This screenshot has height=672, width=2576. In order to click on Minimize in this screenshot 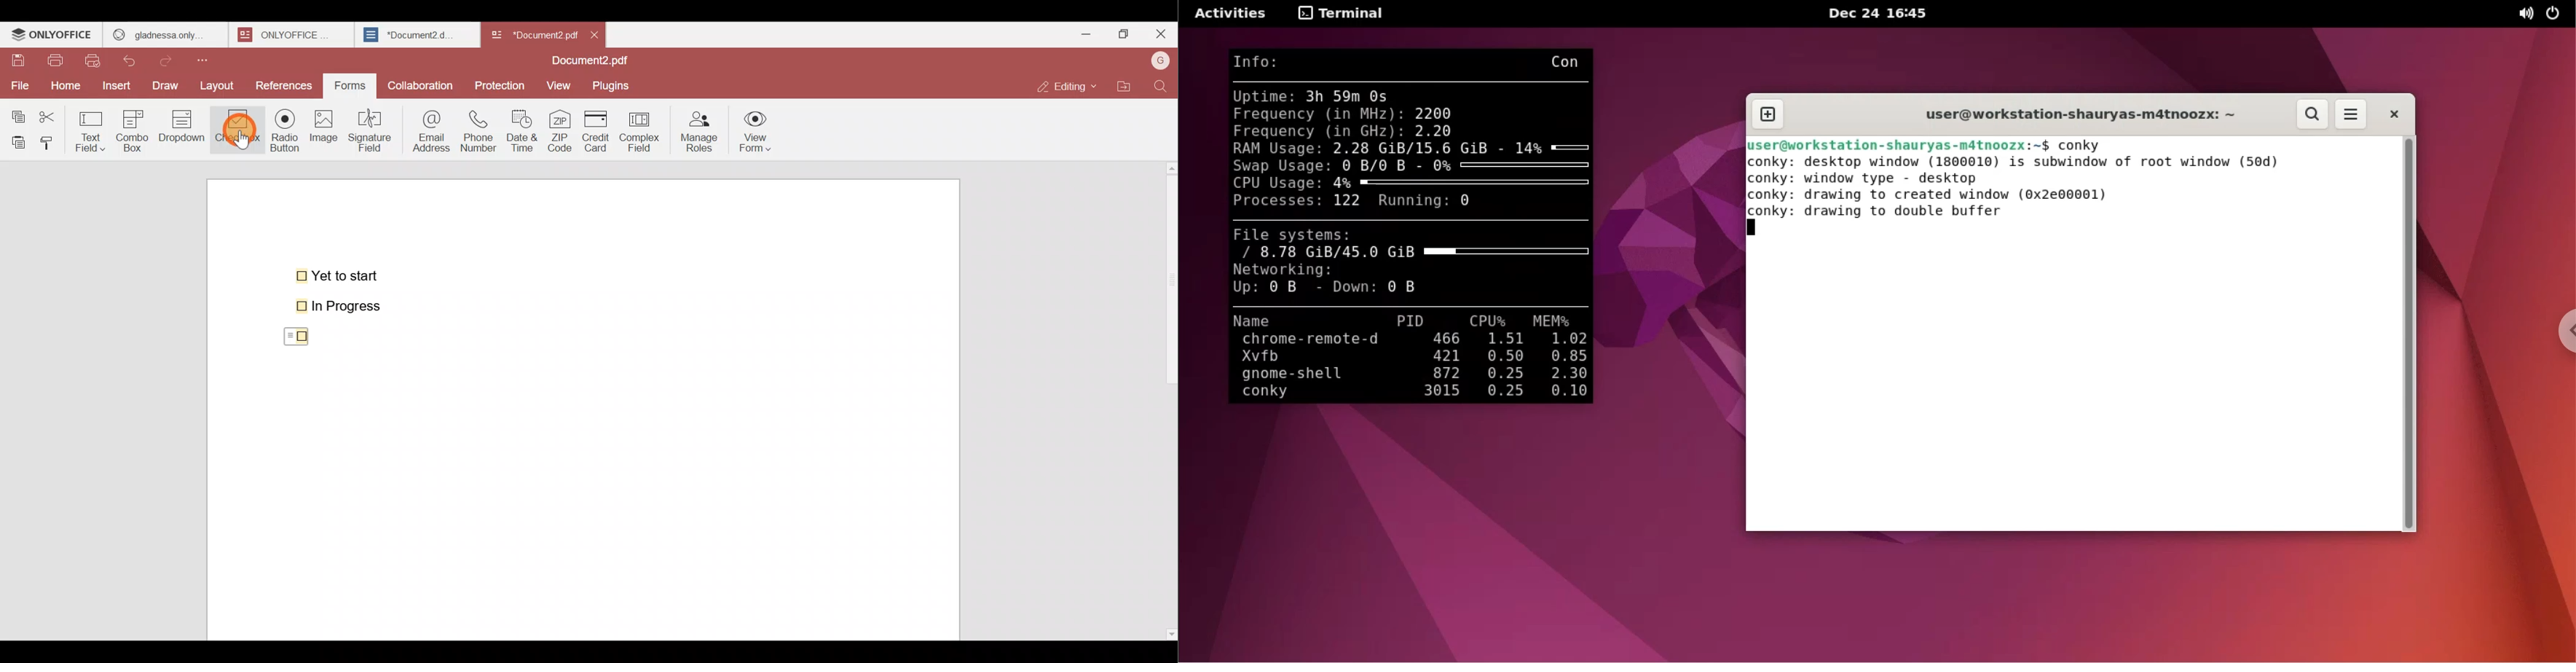, I will do `click(1081, 32)`.